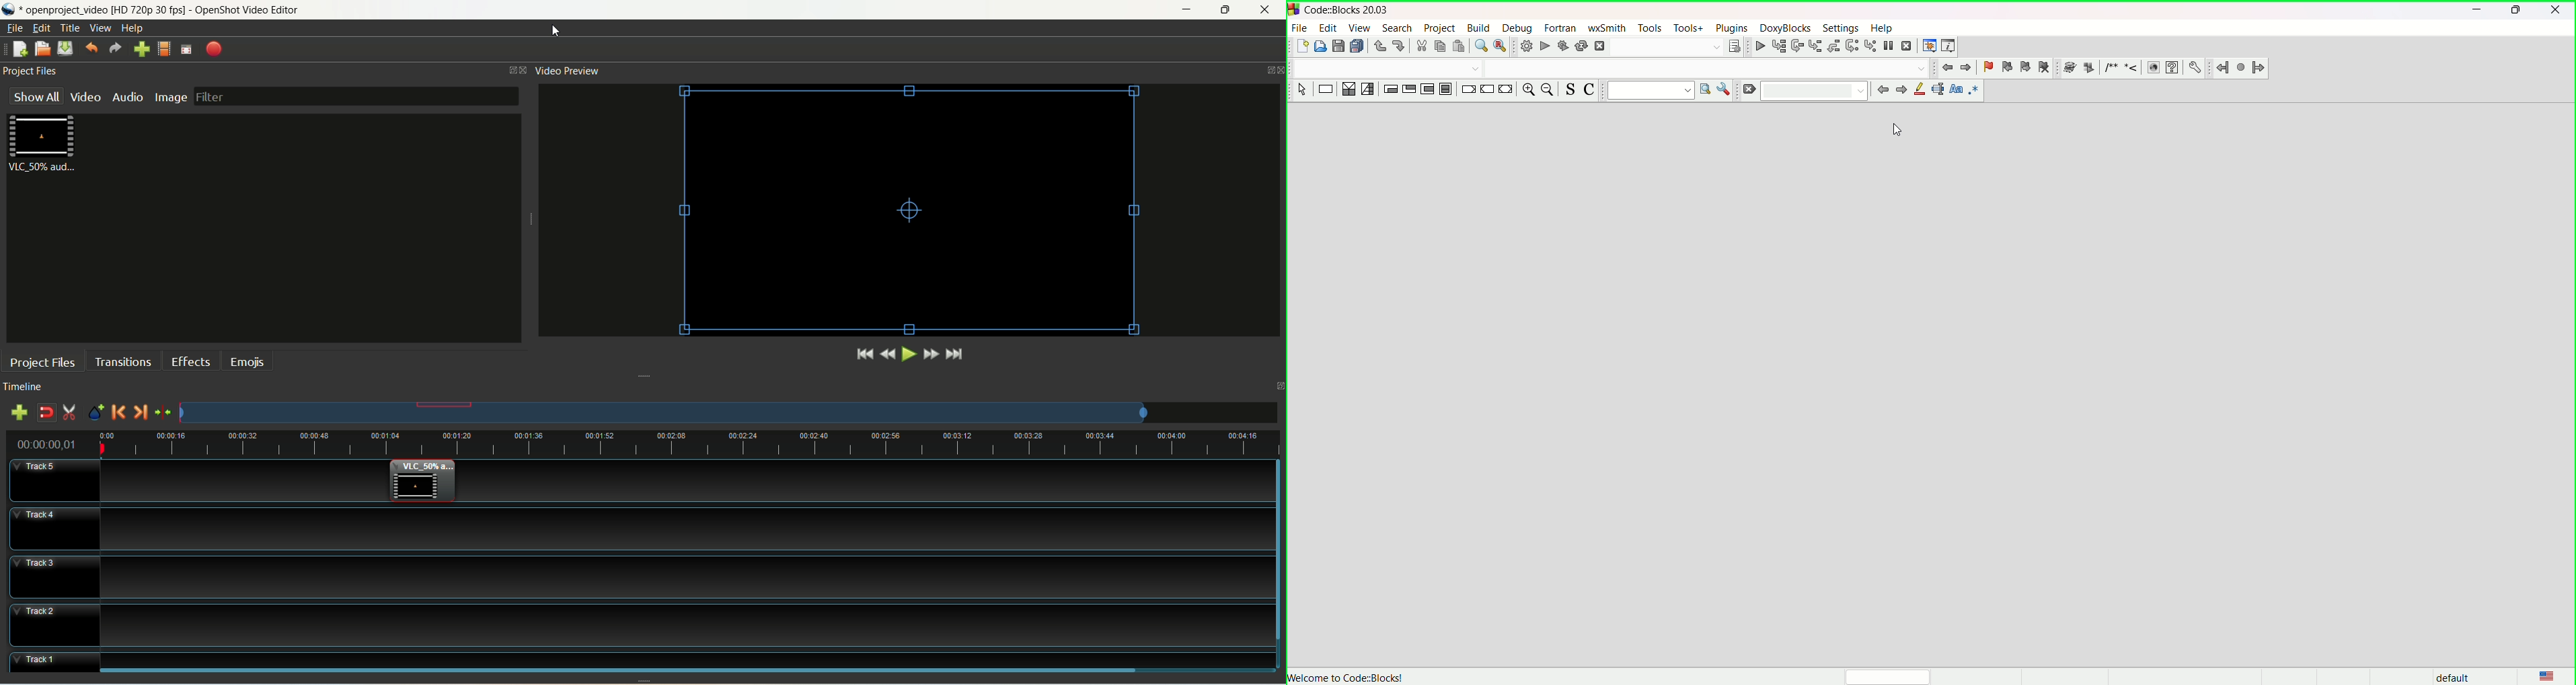  What do you see at coordinates (54, 576) in the screenshot?
I see `track3` at bounding box center [54, 576].